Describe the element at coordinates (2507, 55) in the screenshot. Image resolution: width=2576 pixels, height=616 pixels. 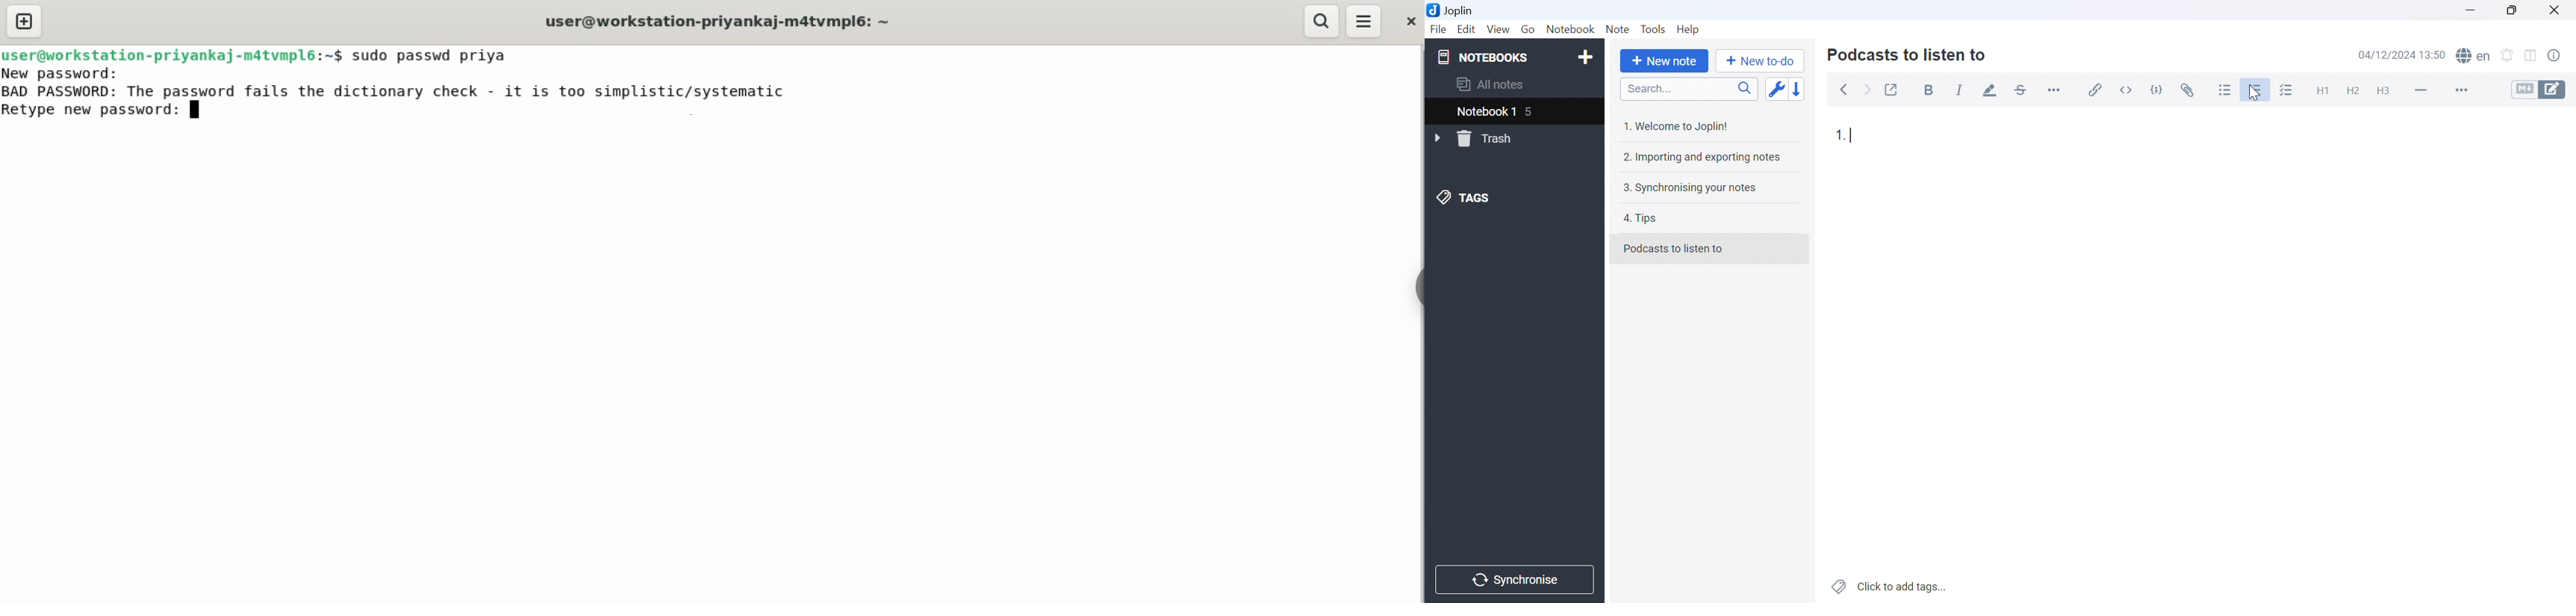
I see `Set alarm` at that location.